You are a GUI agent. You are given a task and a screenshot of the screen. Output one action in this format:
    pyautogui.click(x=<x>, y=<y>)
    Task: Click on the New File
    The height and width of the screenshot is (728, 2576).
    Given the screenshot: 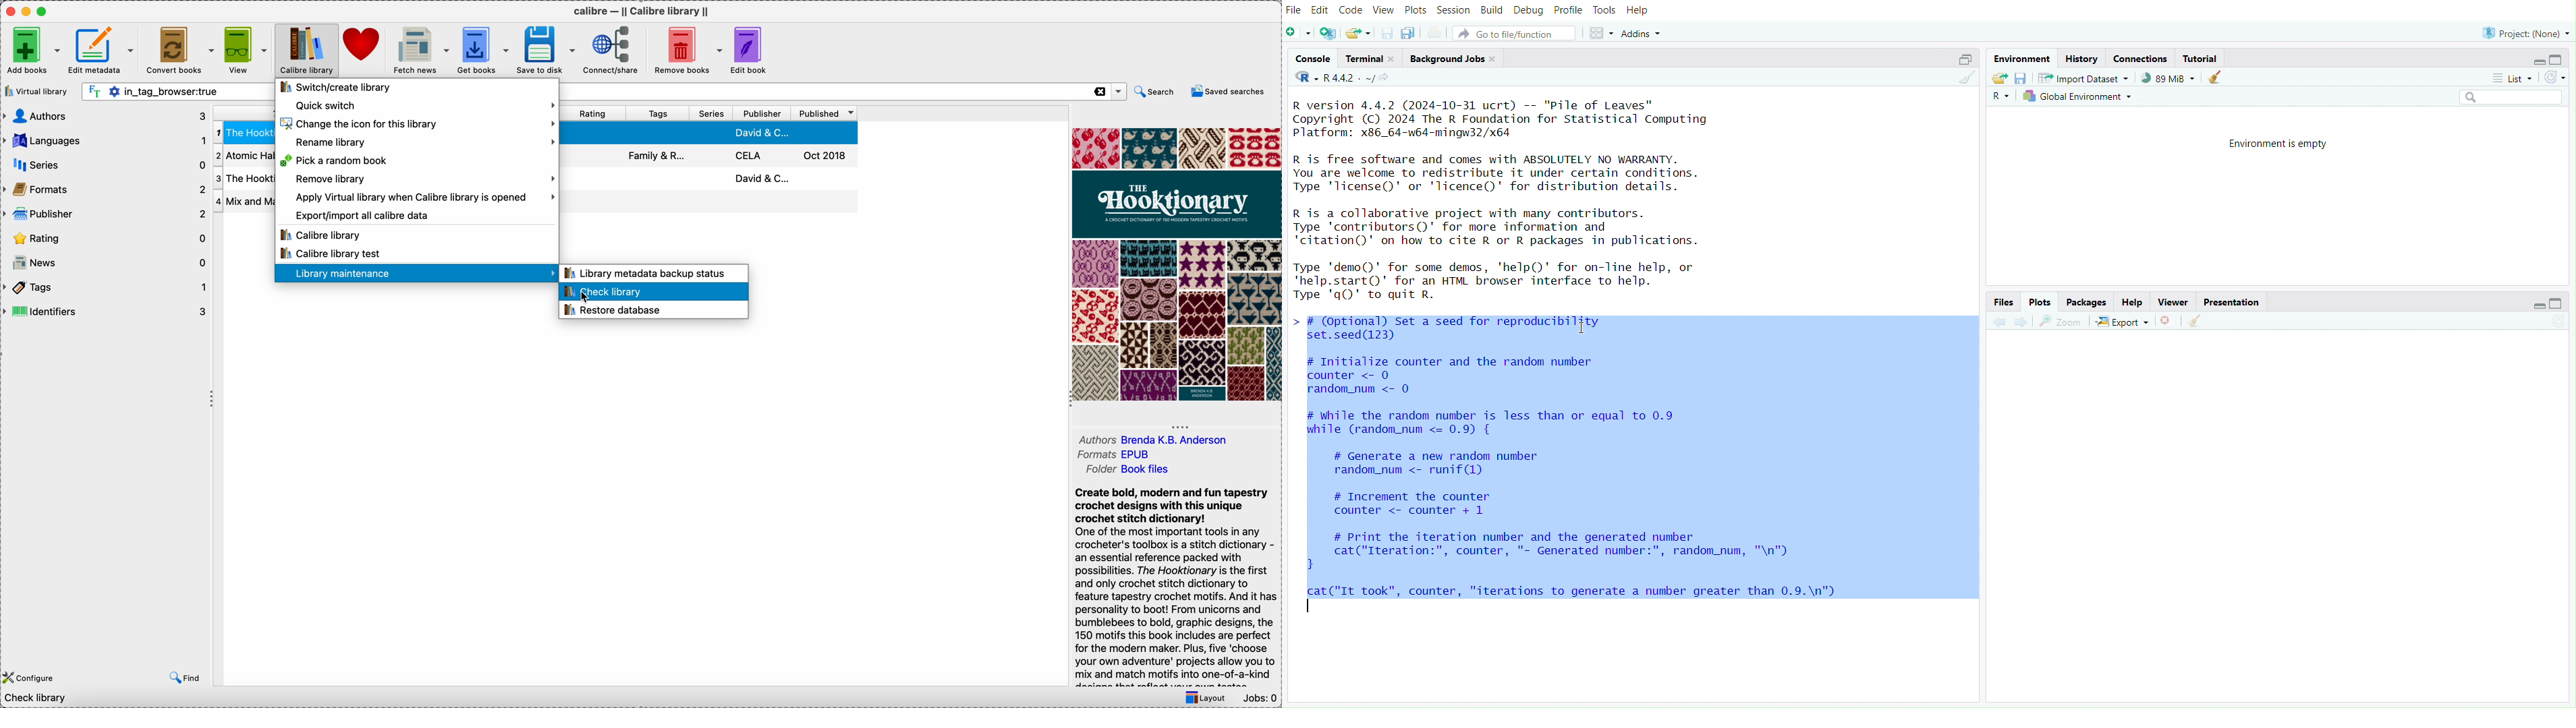 What is the action you would take?
    pyautogui.click(x=1299, y=32)
    